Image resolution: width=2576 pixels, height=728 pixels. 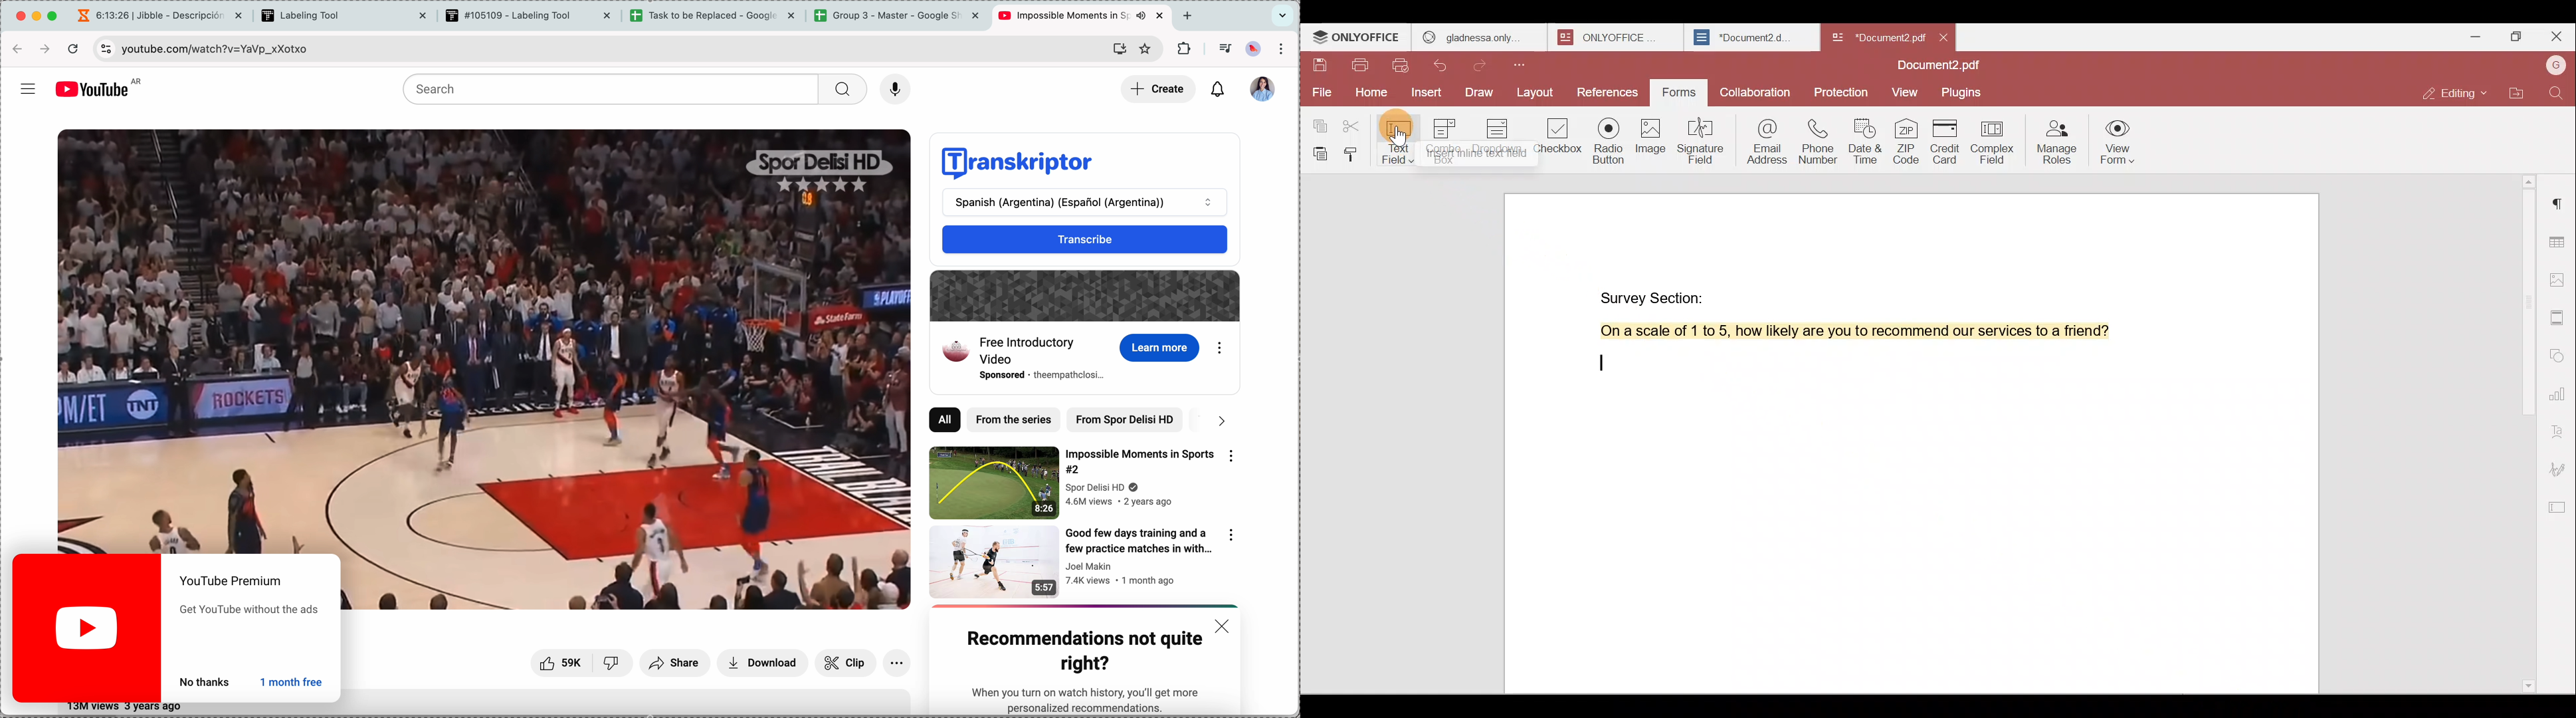 What do you see at coordinates (1618, 37) in the screenshot?
I see `ONLYOFFICE` at bounding box center [1618, 37].